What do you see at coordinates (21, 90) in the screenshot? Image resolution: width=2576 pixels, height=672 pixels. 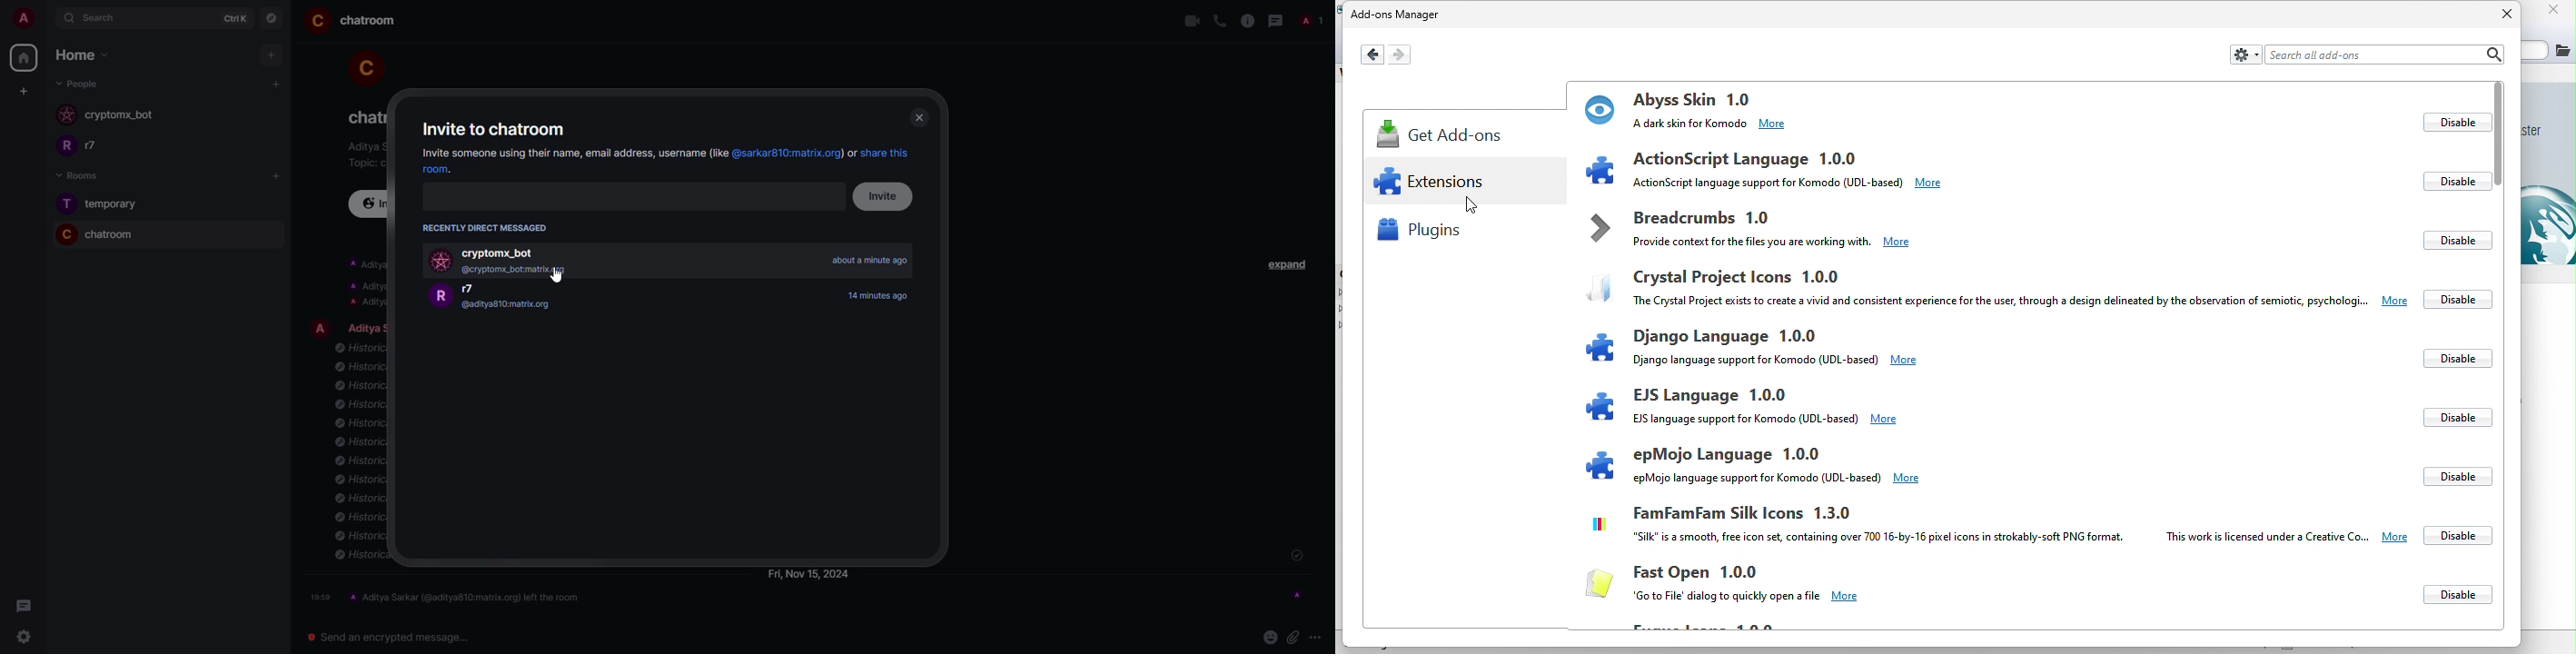 I see `create space` at bounding box center [21, 90].